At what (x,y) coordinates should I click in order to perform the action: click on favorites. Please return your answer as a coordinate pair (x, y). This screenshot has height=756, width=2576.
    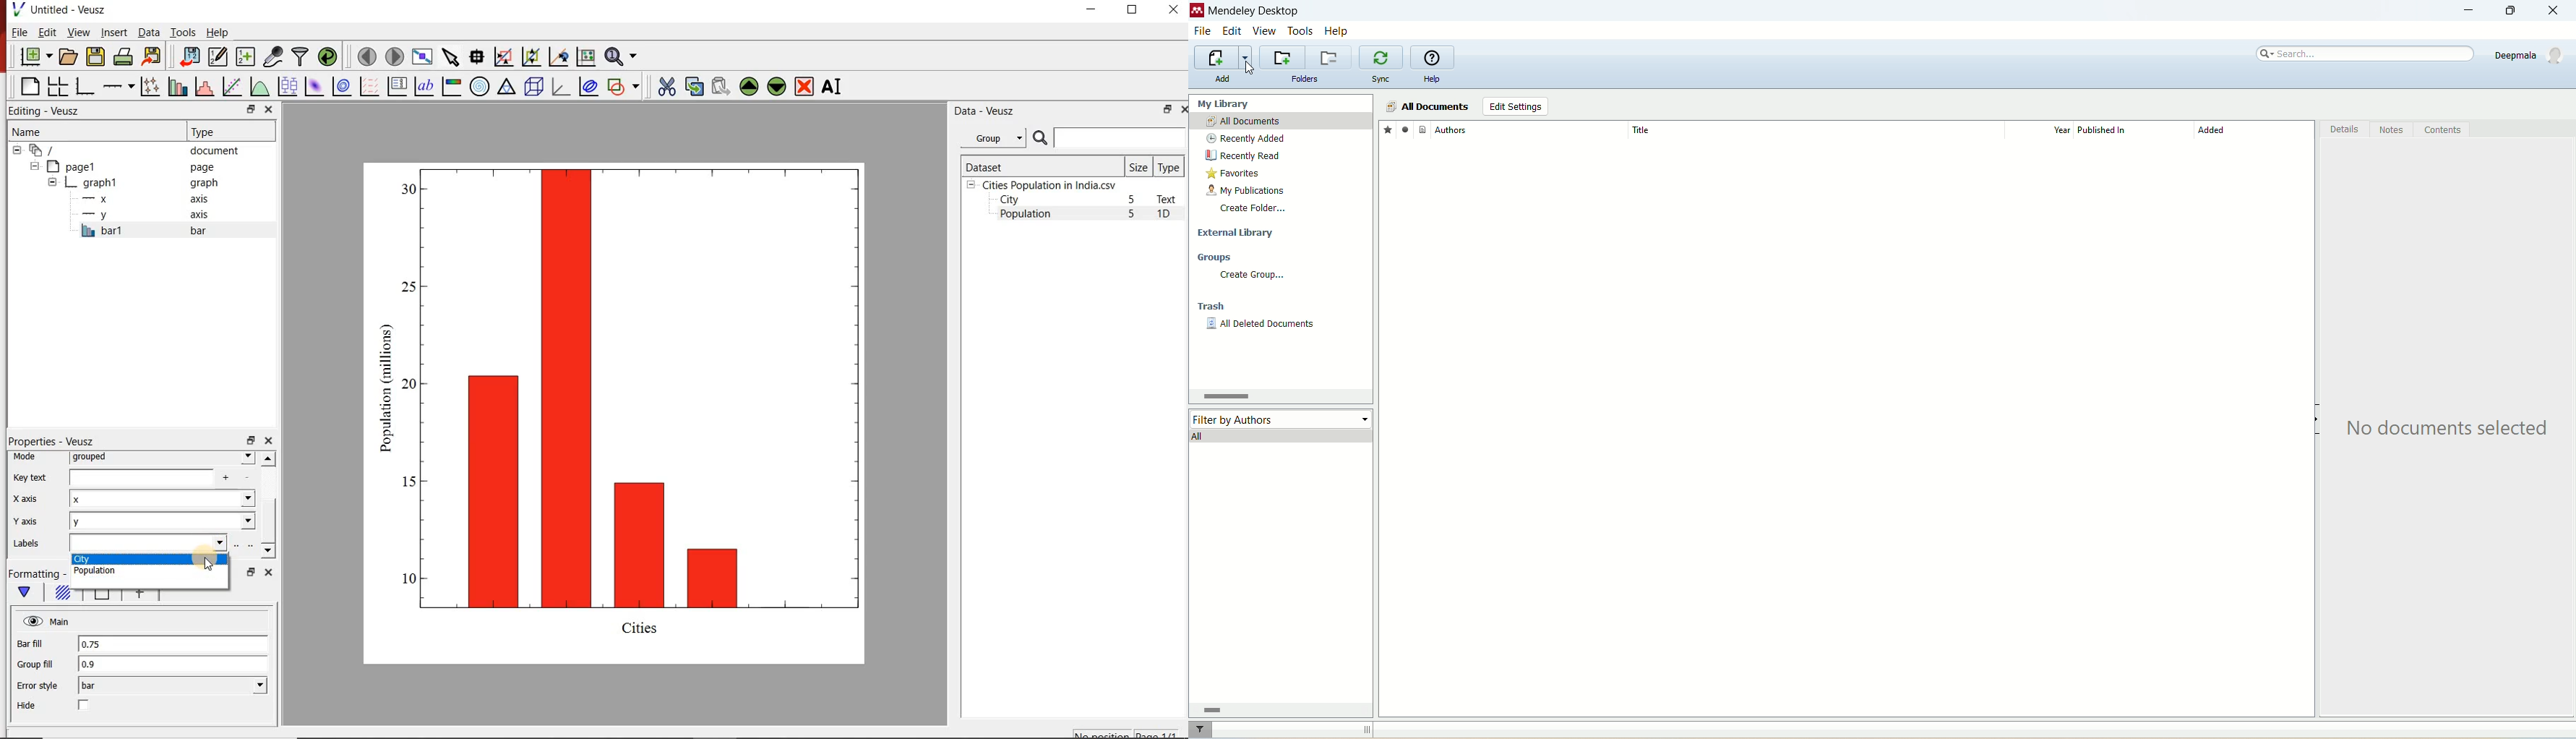
    Looking at the image, I should click on (1387, 129).